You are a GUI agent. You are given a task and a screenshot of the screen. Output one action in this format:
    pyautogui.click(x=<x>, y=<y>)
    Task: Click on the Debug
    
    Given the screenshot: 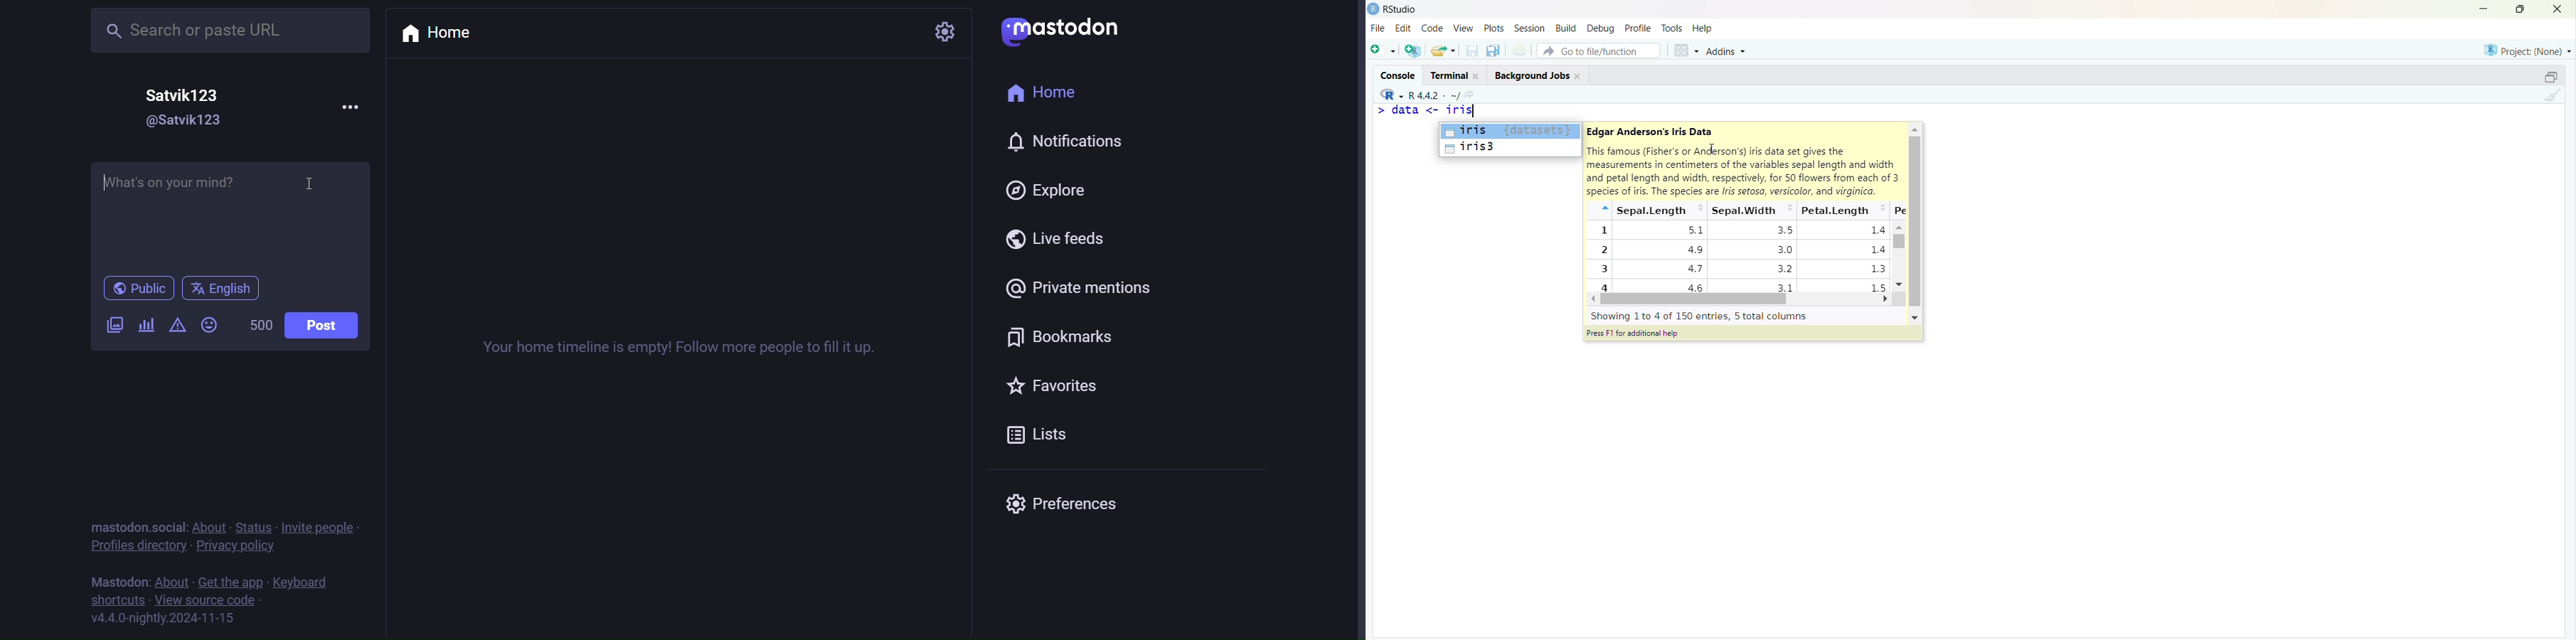 What is the action you would take?
    pyautogui.click(x=1602, y=27)
    